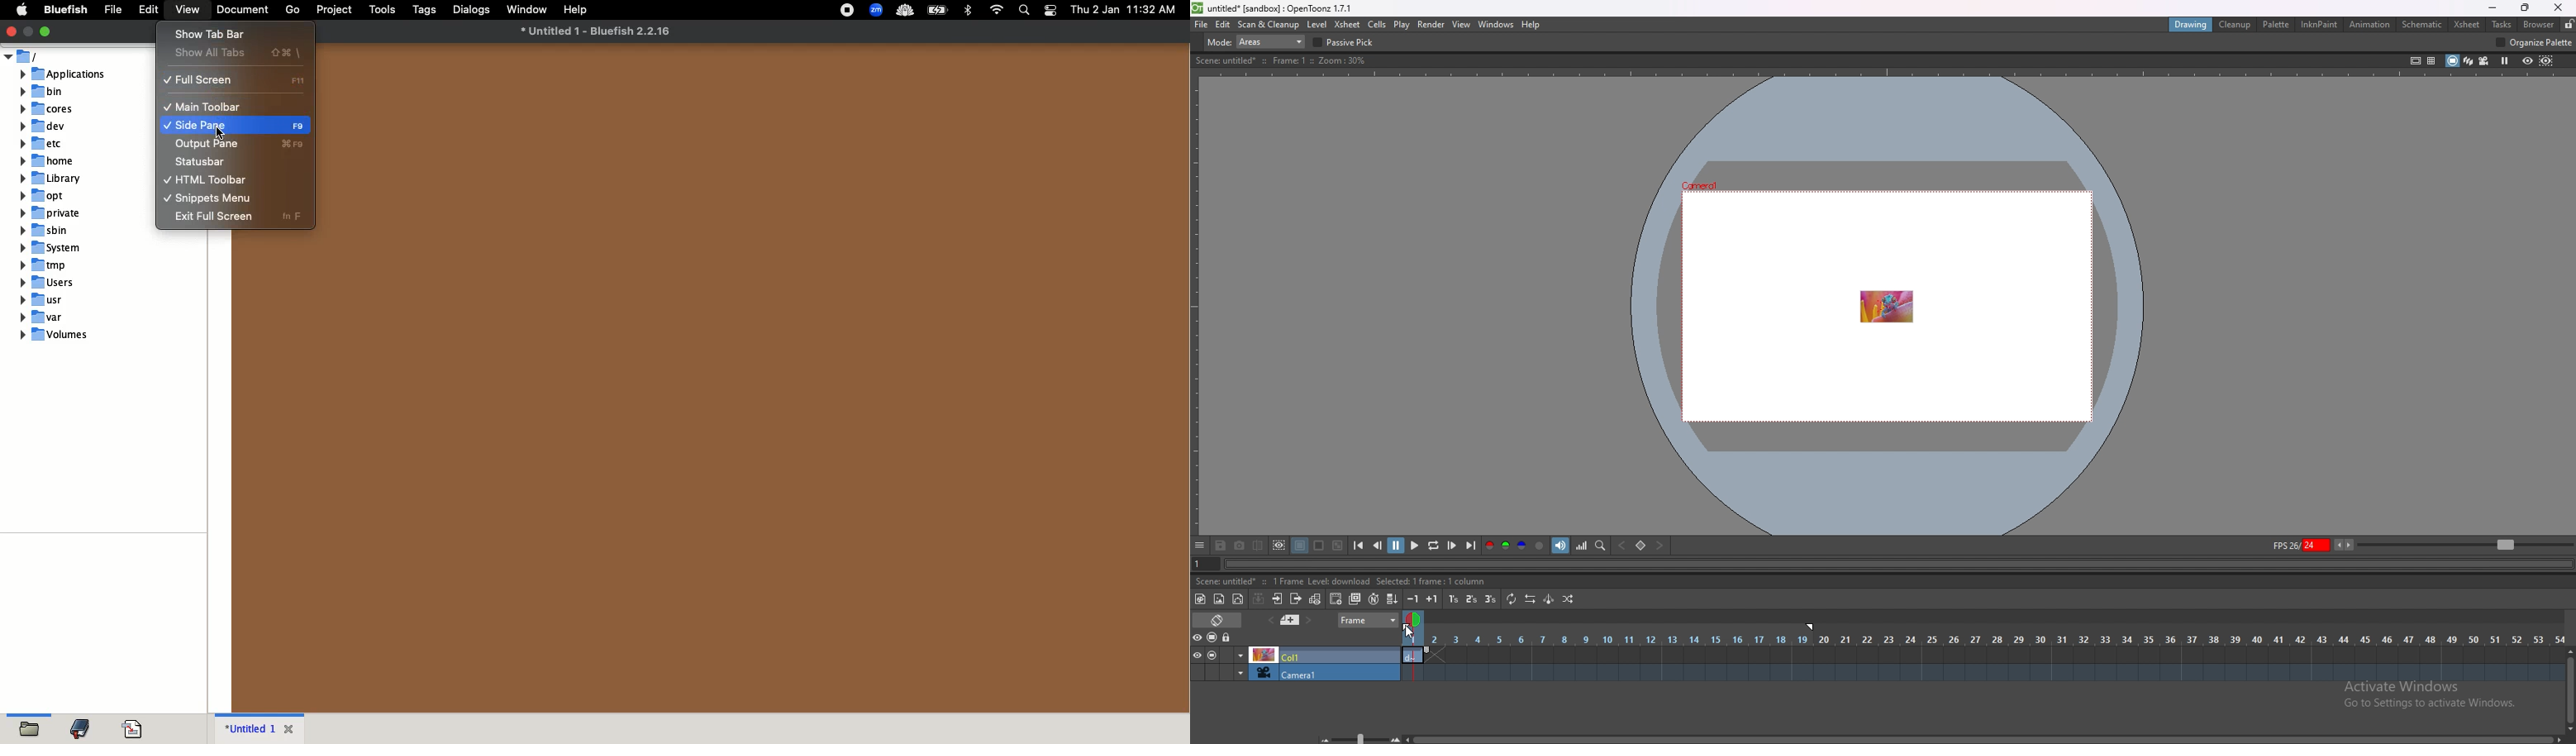  I want to click on close, so click(293, 727).